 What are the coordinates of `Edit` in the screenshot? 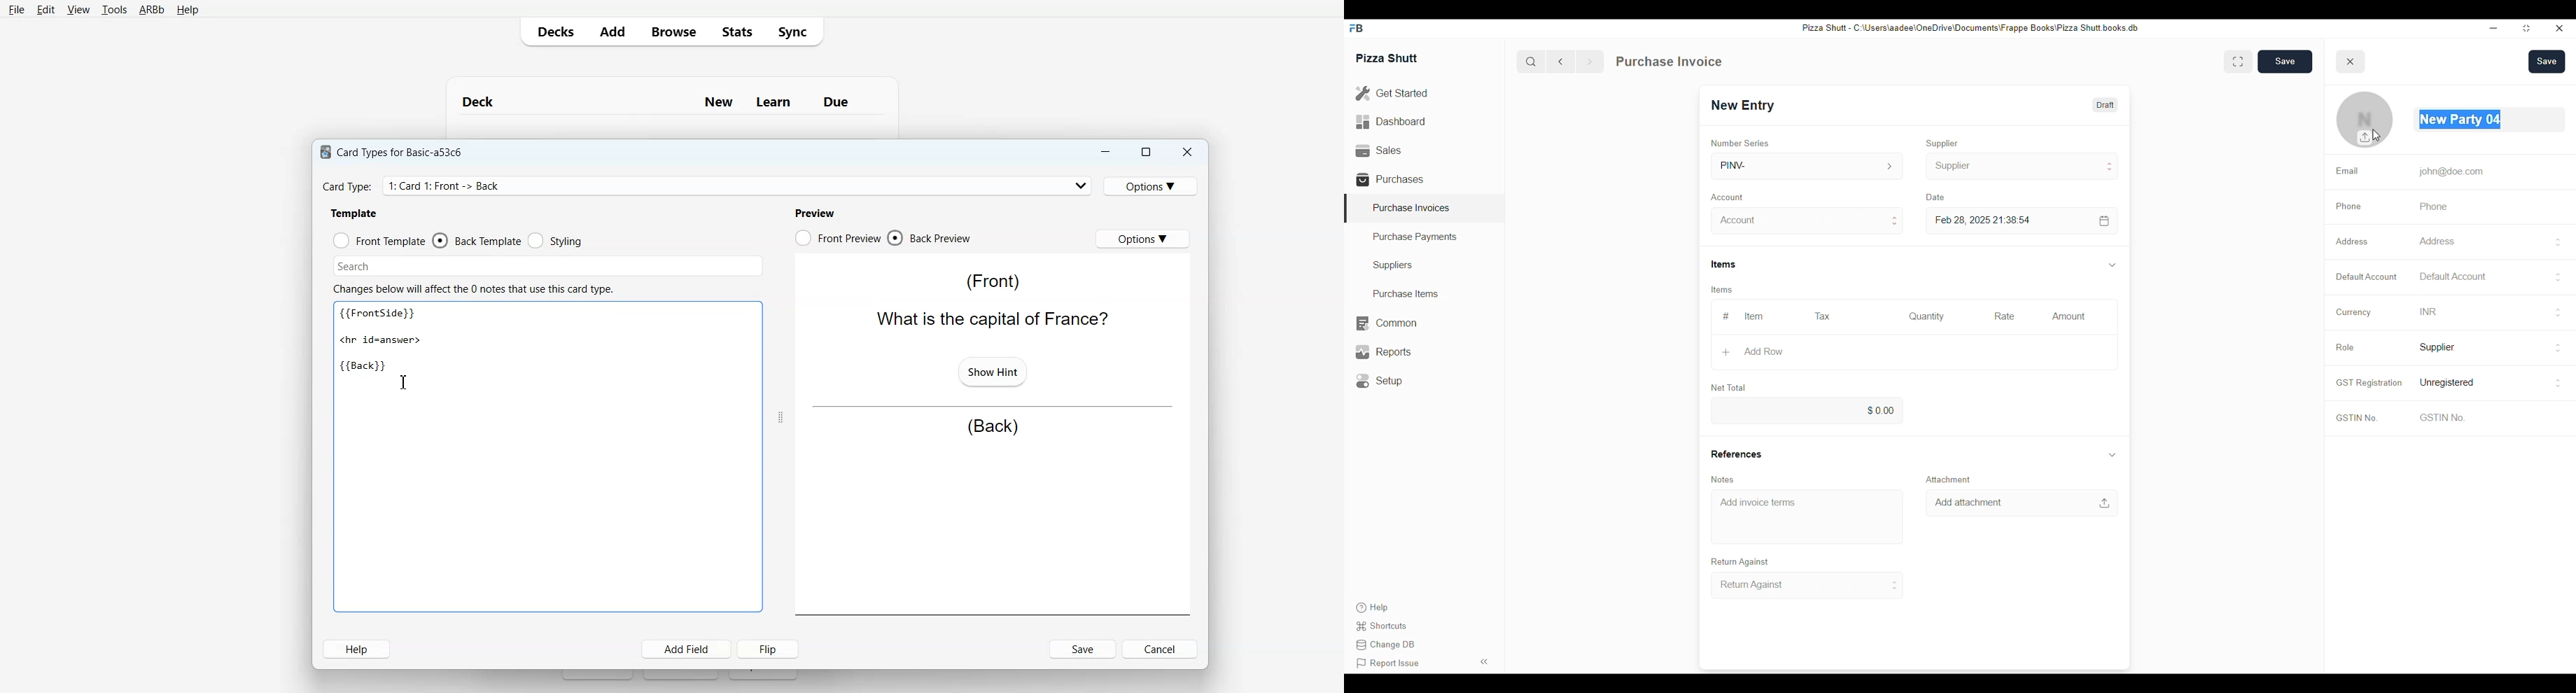 It's located at (46, 10).